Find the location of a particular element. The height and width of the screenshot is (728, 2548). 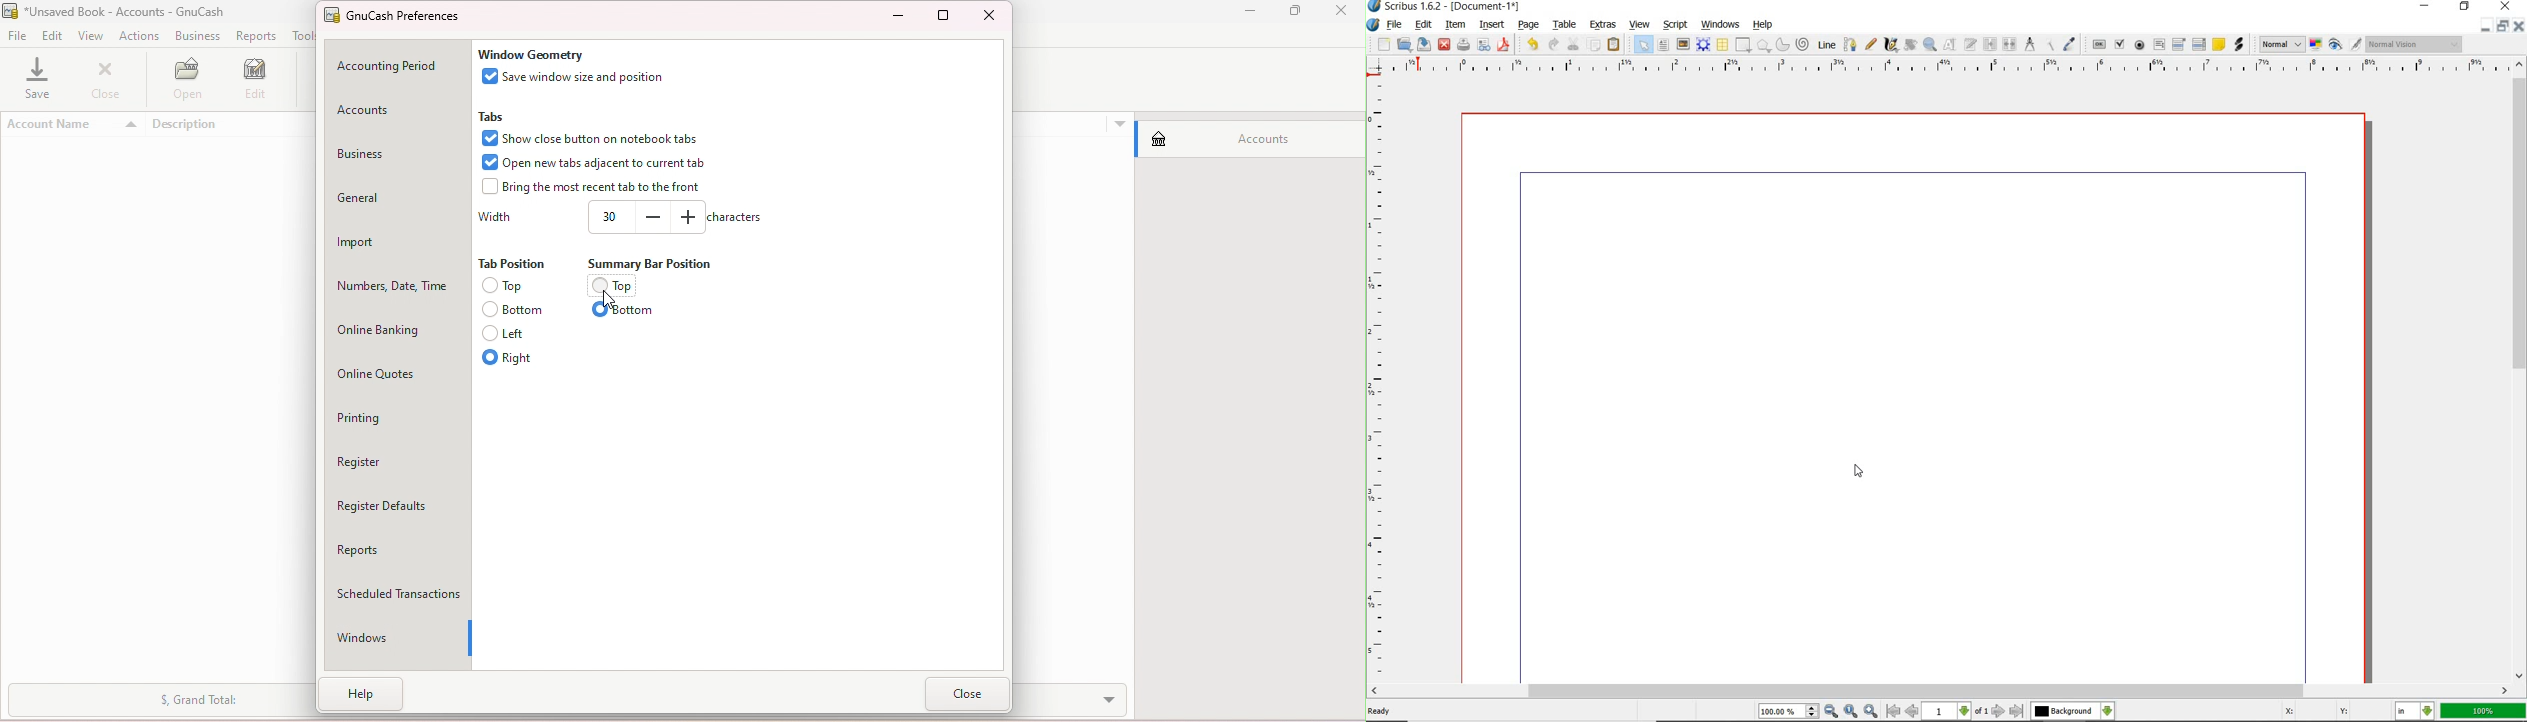

preflight verifier is located at coordinates (1485, 44).